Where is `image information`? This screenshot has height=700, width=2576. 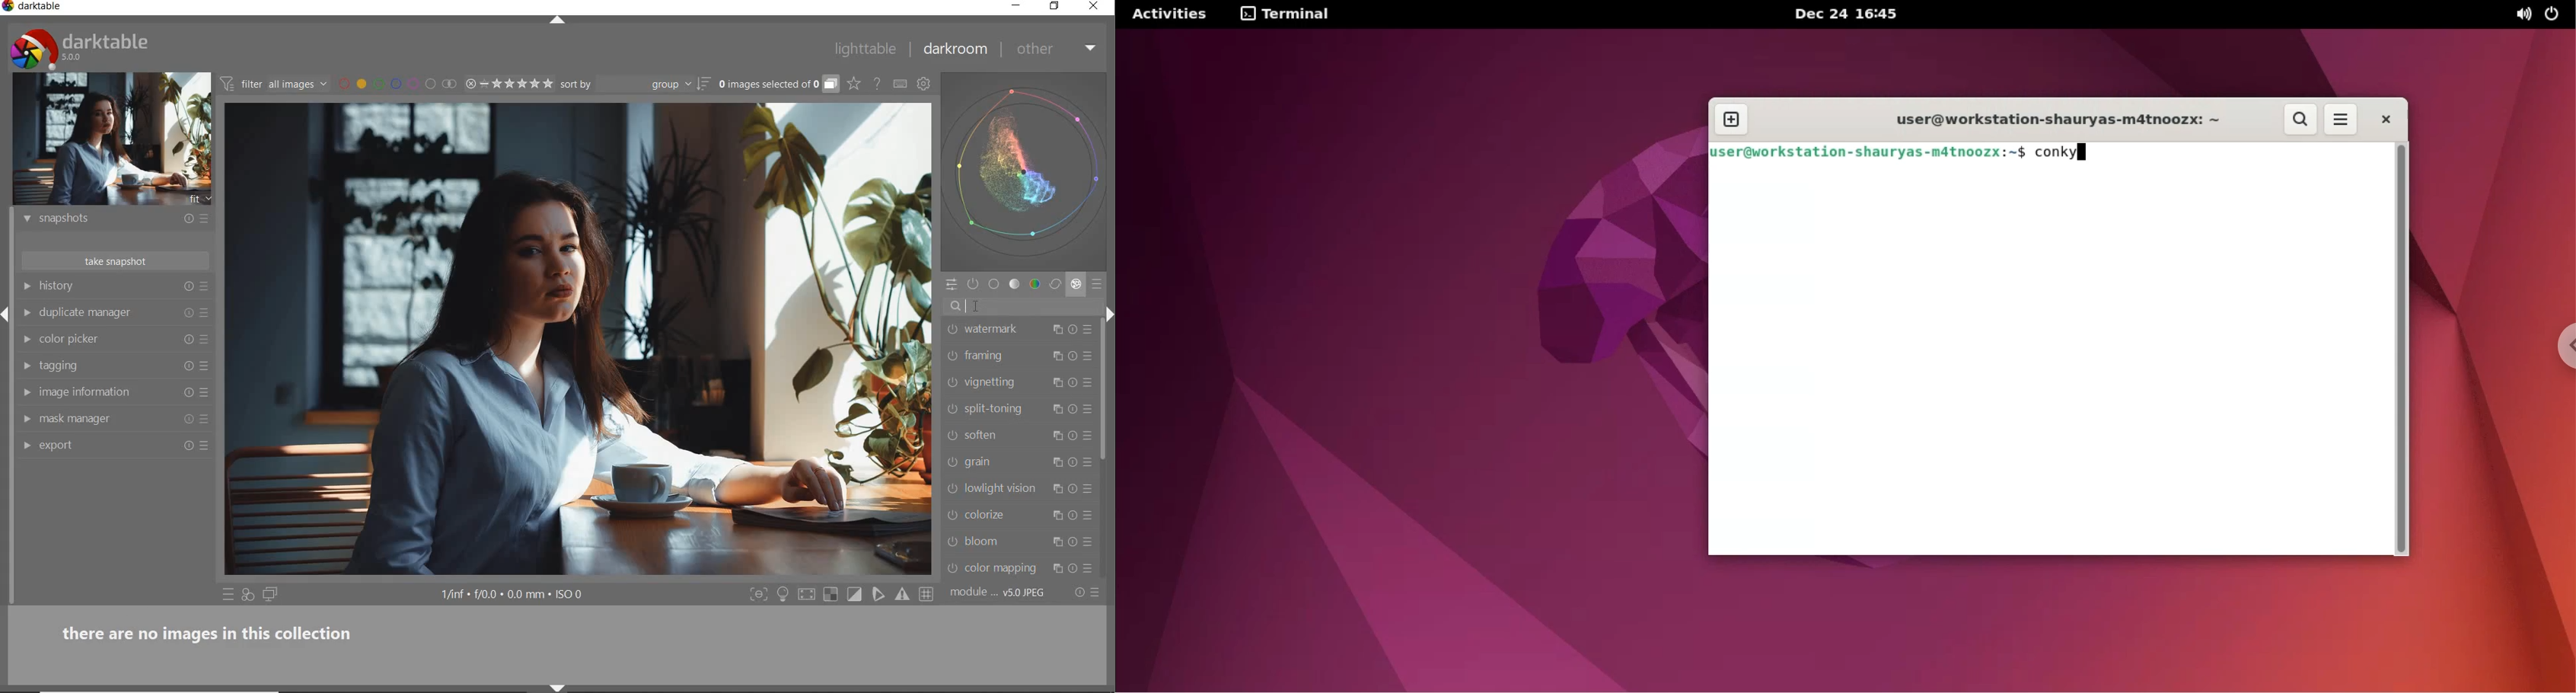 image information is located at coordinates (98, 392).